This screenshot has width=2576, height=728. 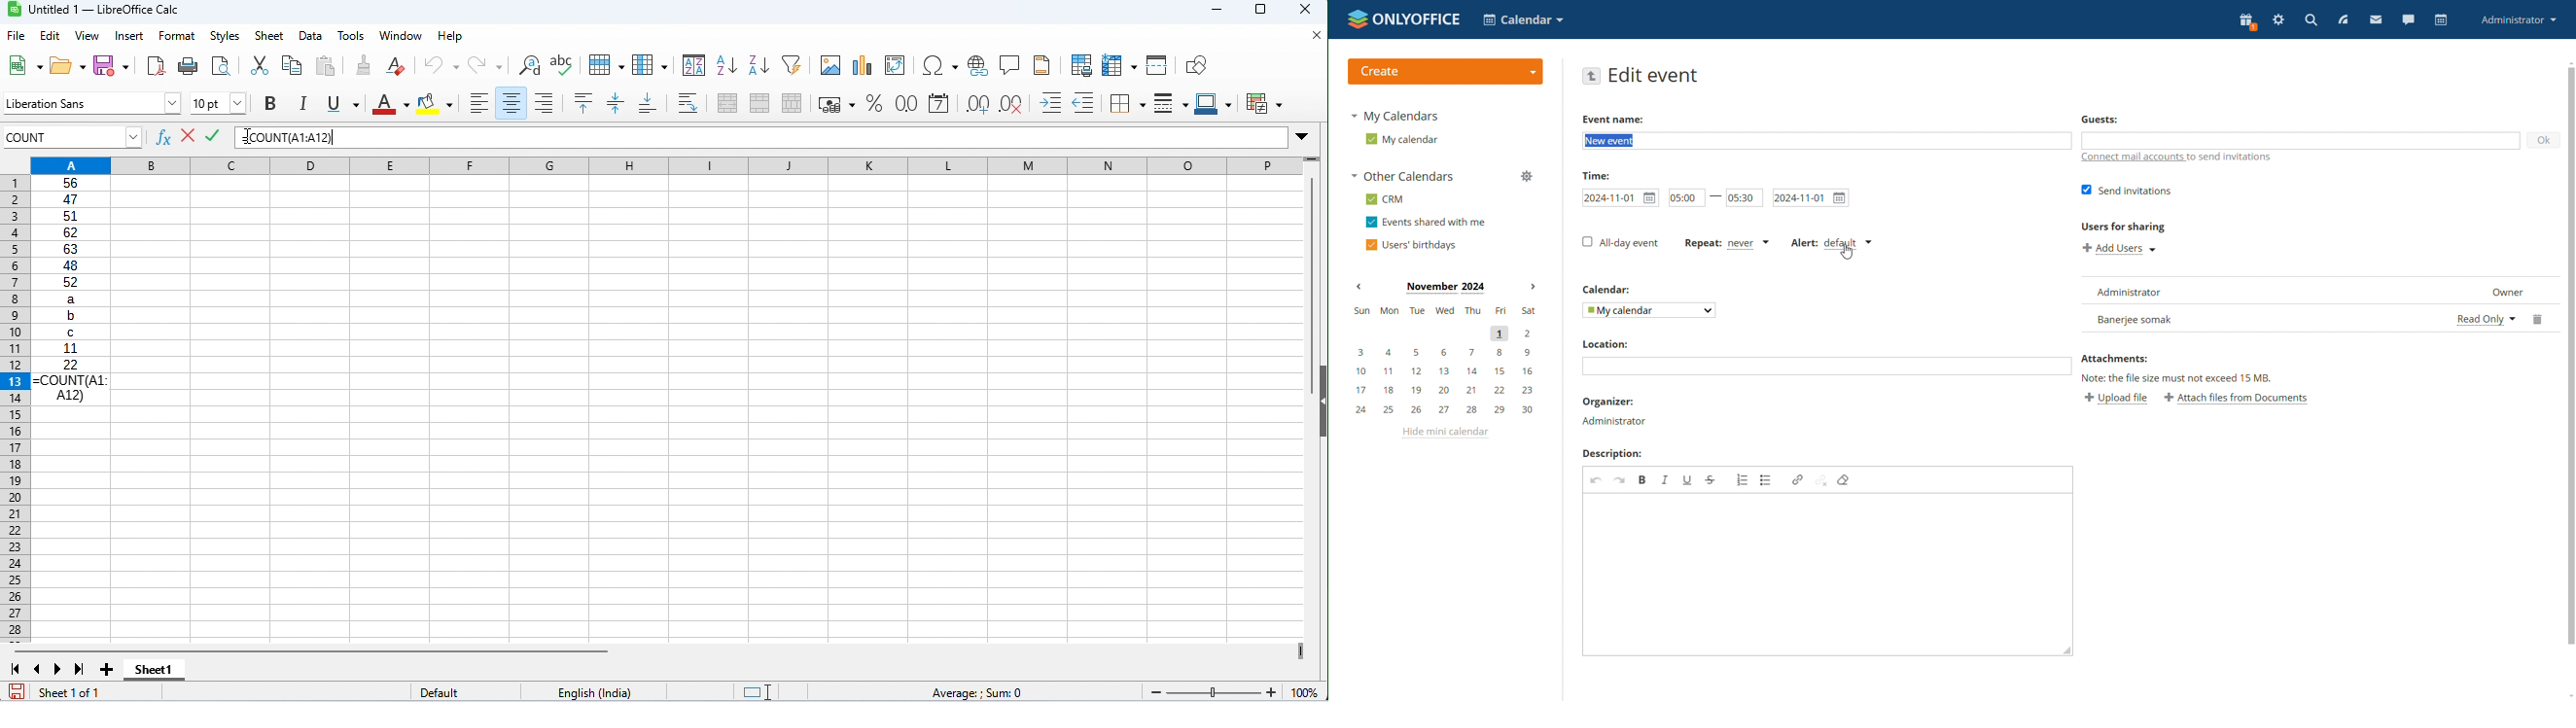 What do you see at coordinates (71, 364) in the screenshot?
I see `22` at bounding box center [71, 364].